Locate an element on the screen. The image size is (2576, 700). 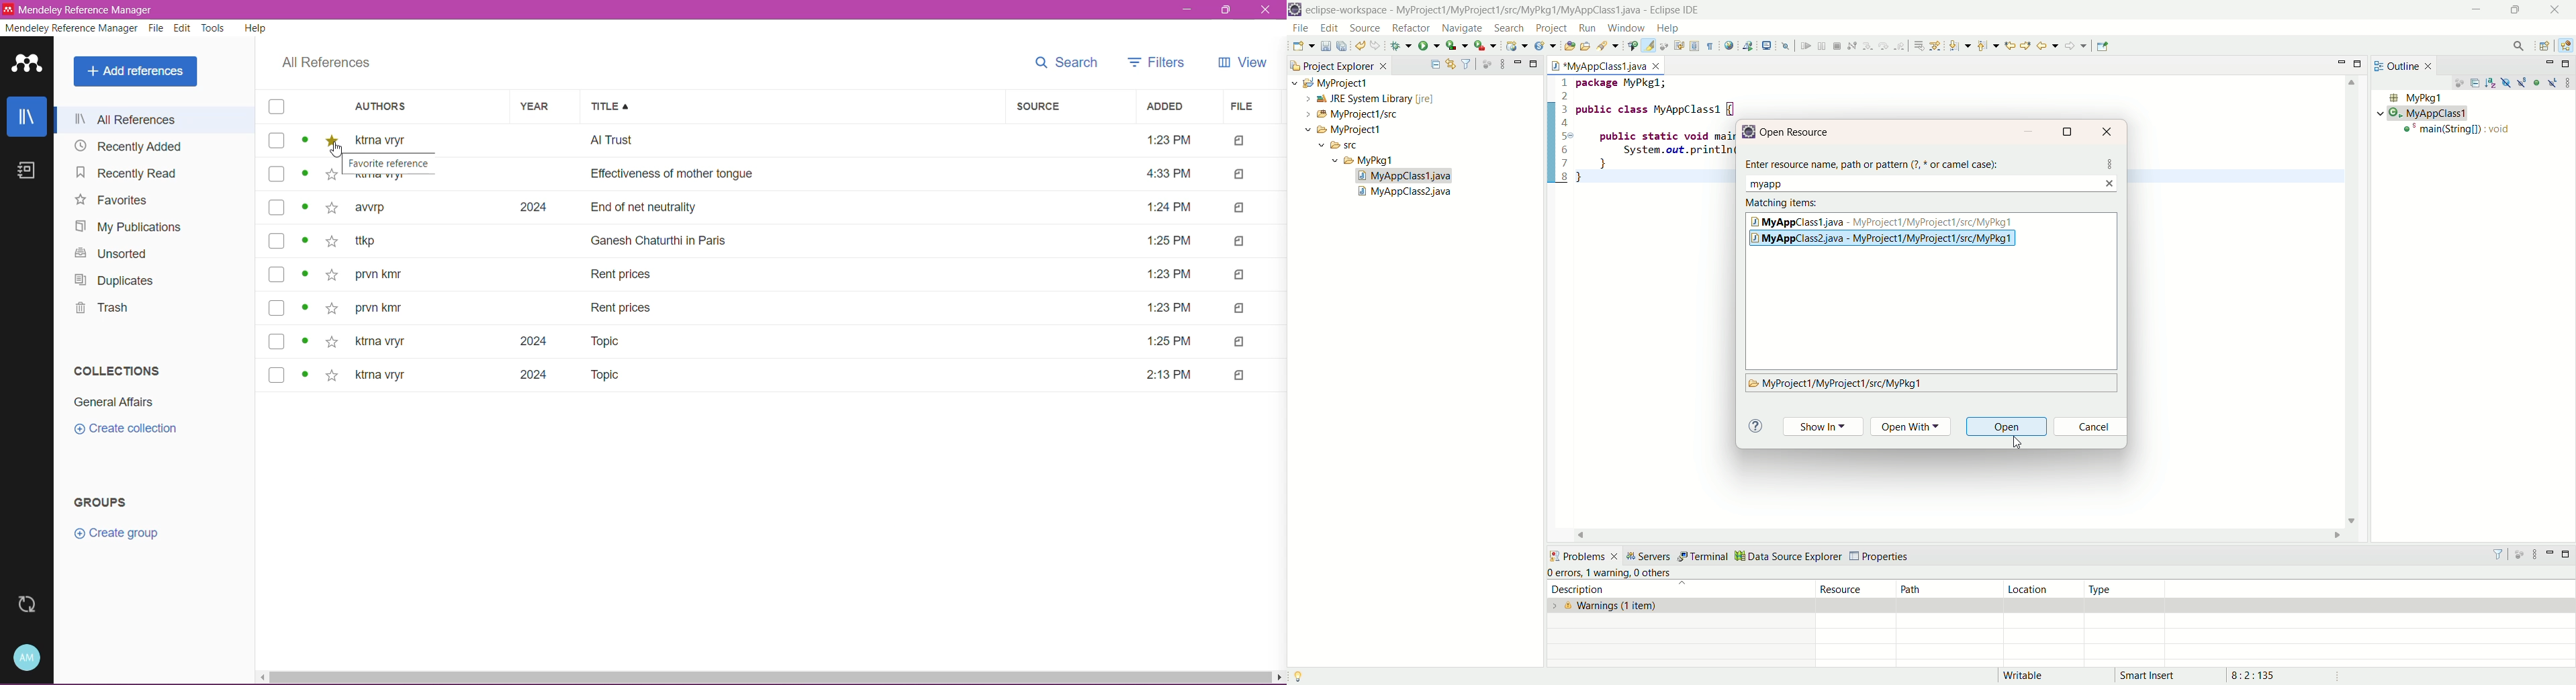
awrp 2024 End of net neutrality 1:24 PM is located at coordinates (775, 208).